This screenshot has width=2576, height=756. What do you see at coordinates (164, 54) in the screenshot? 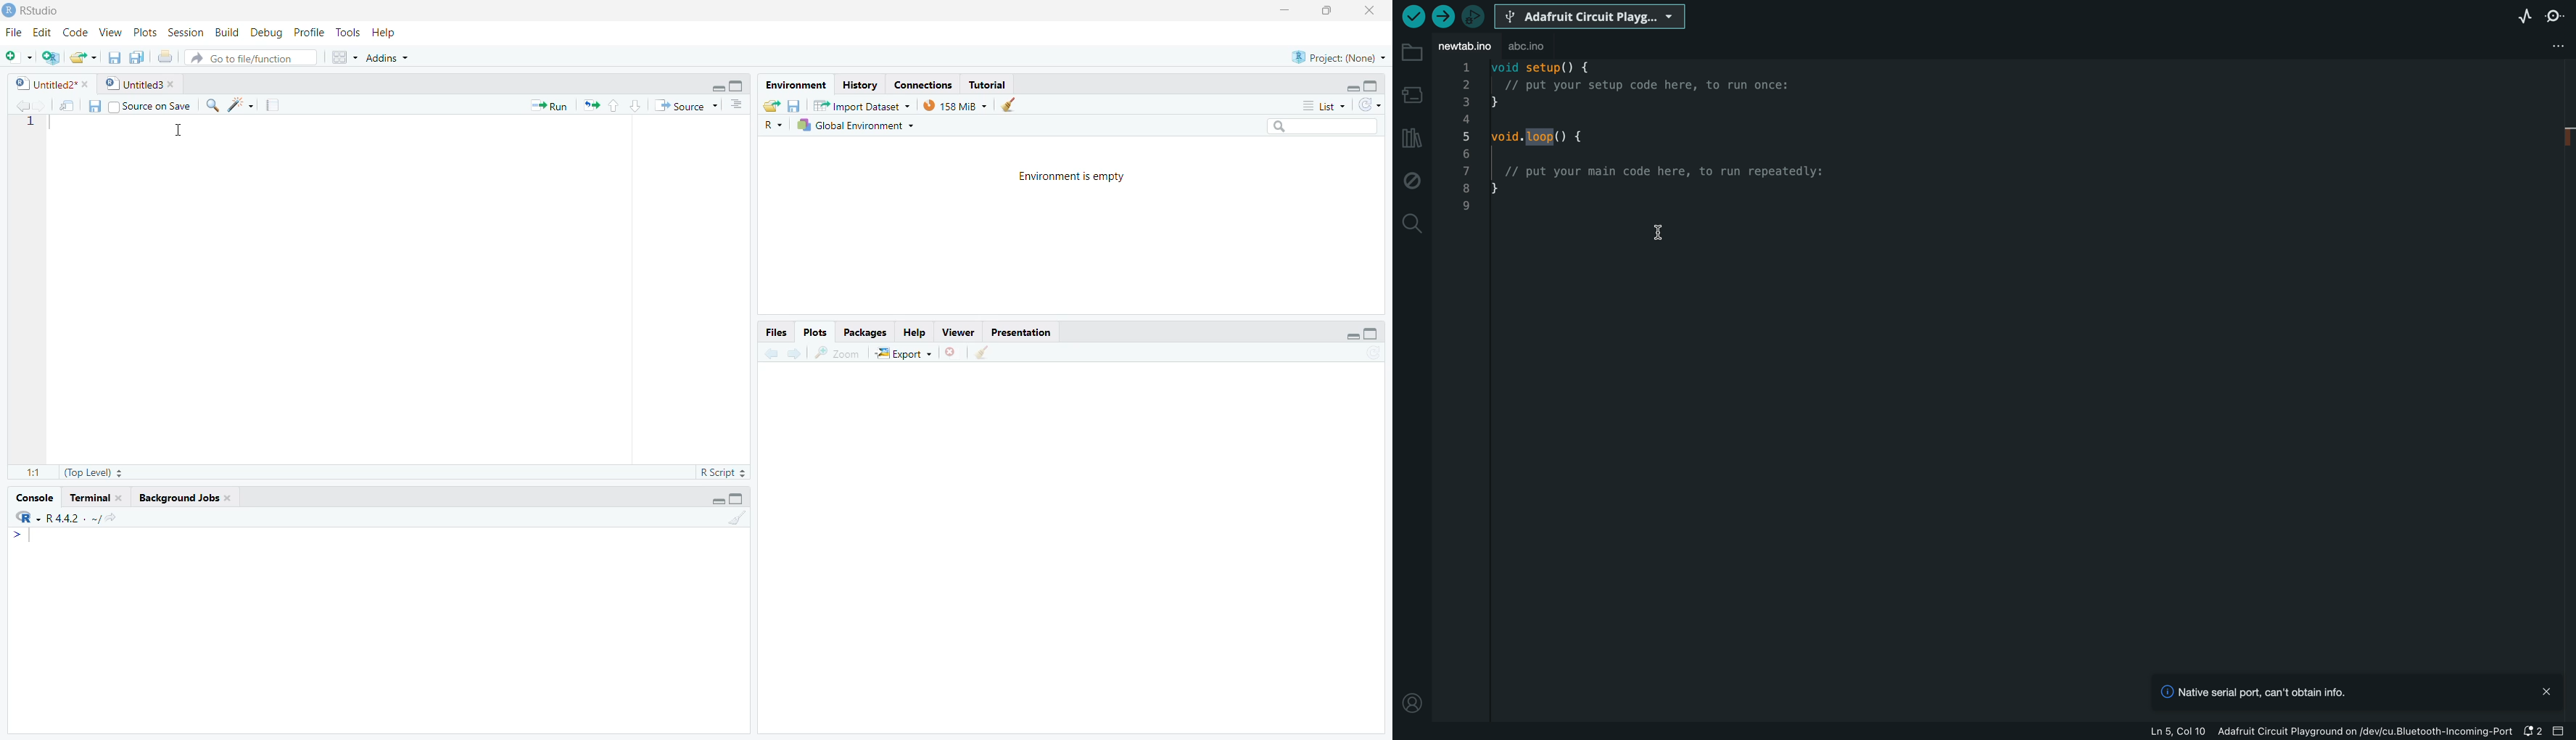
I see `Print the current file` at bounding box center [164, 54].